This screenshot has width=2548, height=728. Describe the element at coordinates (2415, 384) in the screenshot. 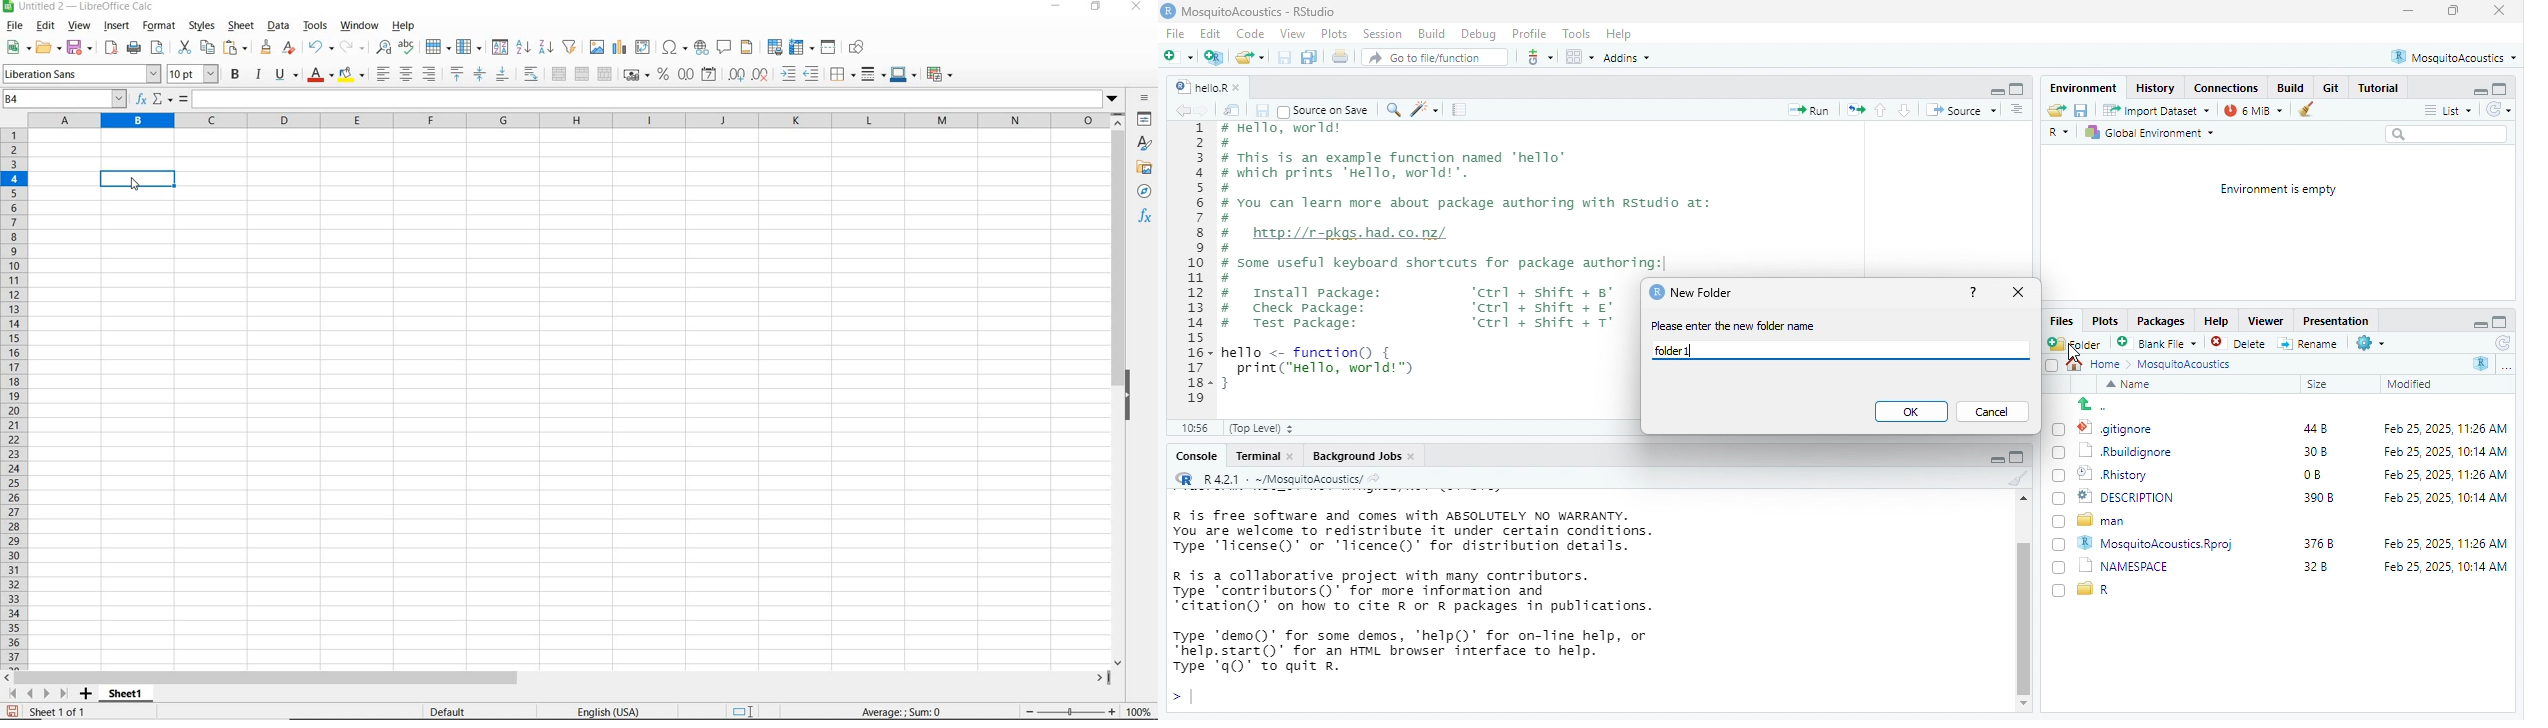

I see `modified` at that location.